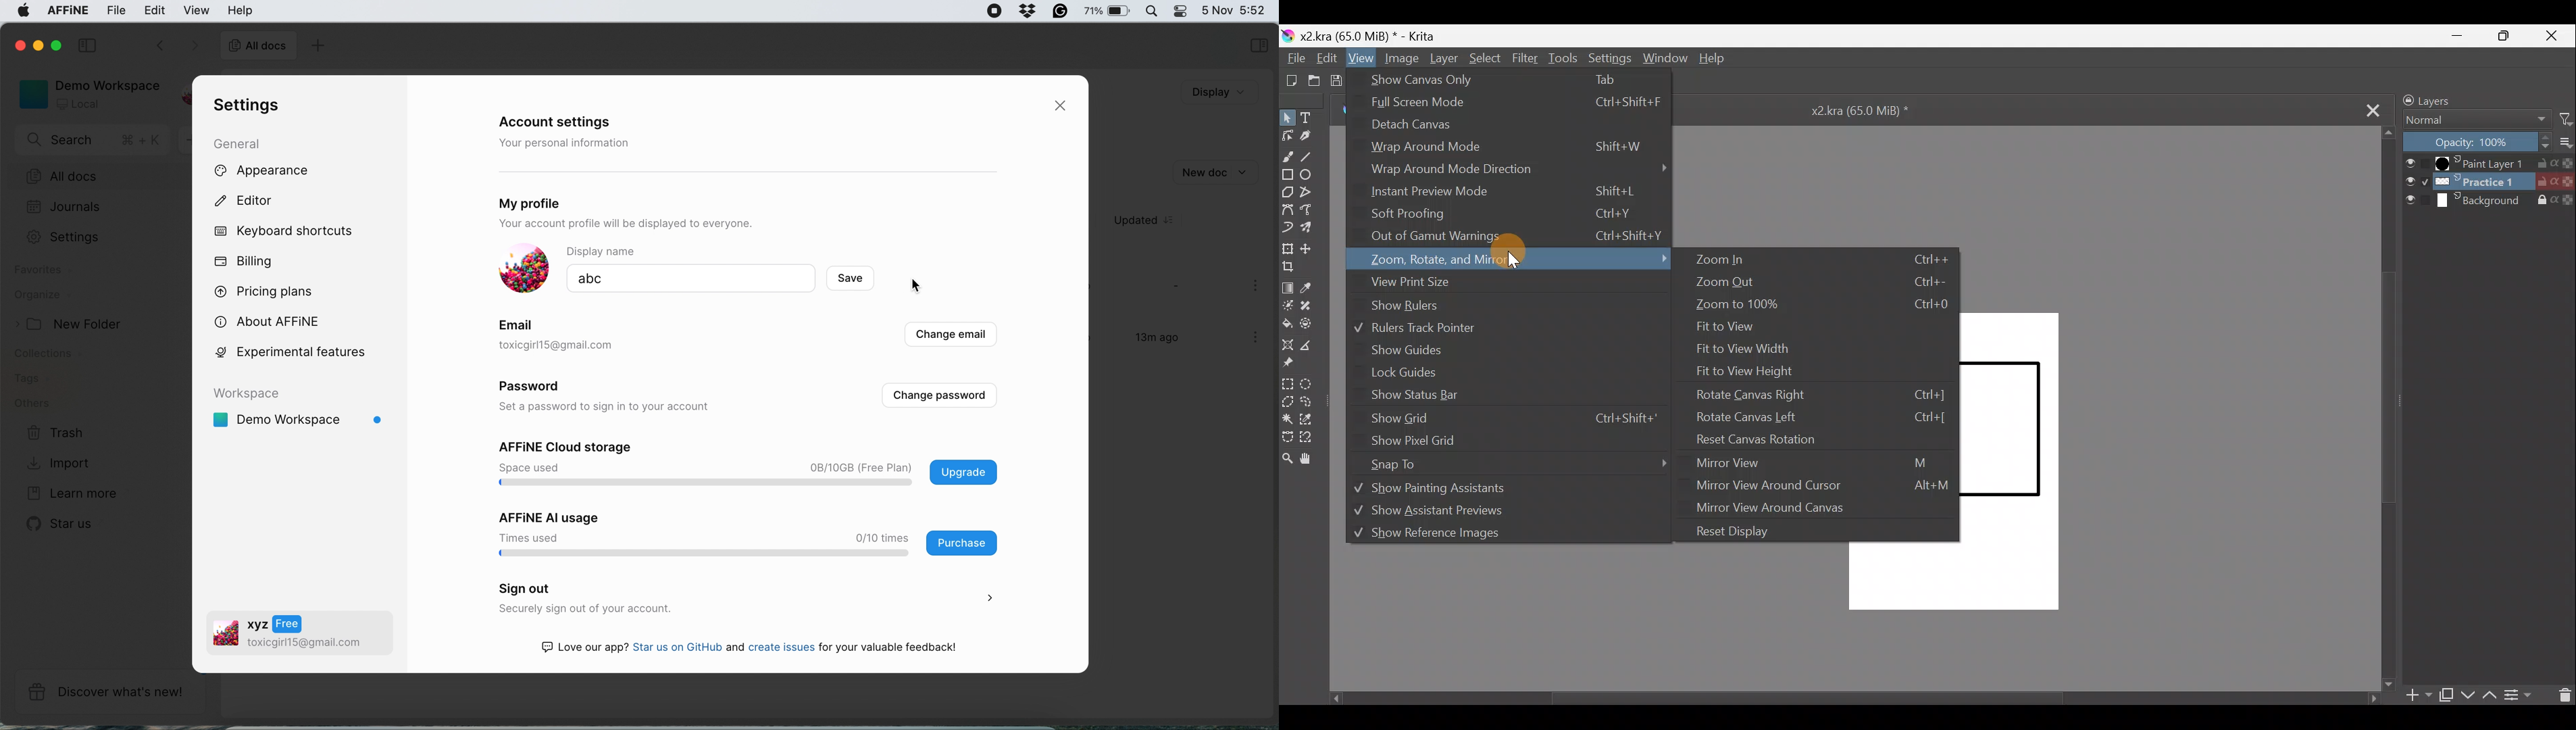 The height and width of the screenshot is (756, 2576). What do you see at coordinates (270, 290) in the screenshot?
I see `pricing plans` at bounding box center [270, 290].